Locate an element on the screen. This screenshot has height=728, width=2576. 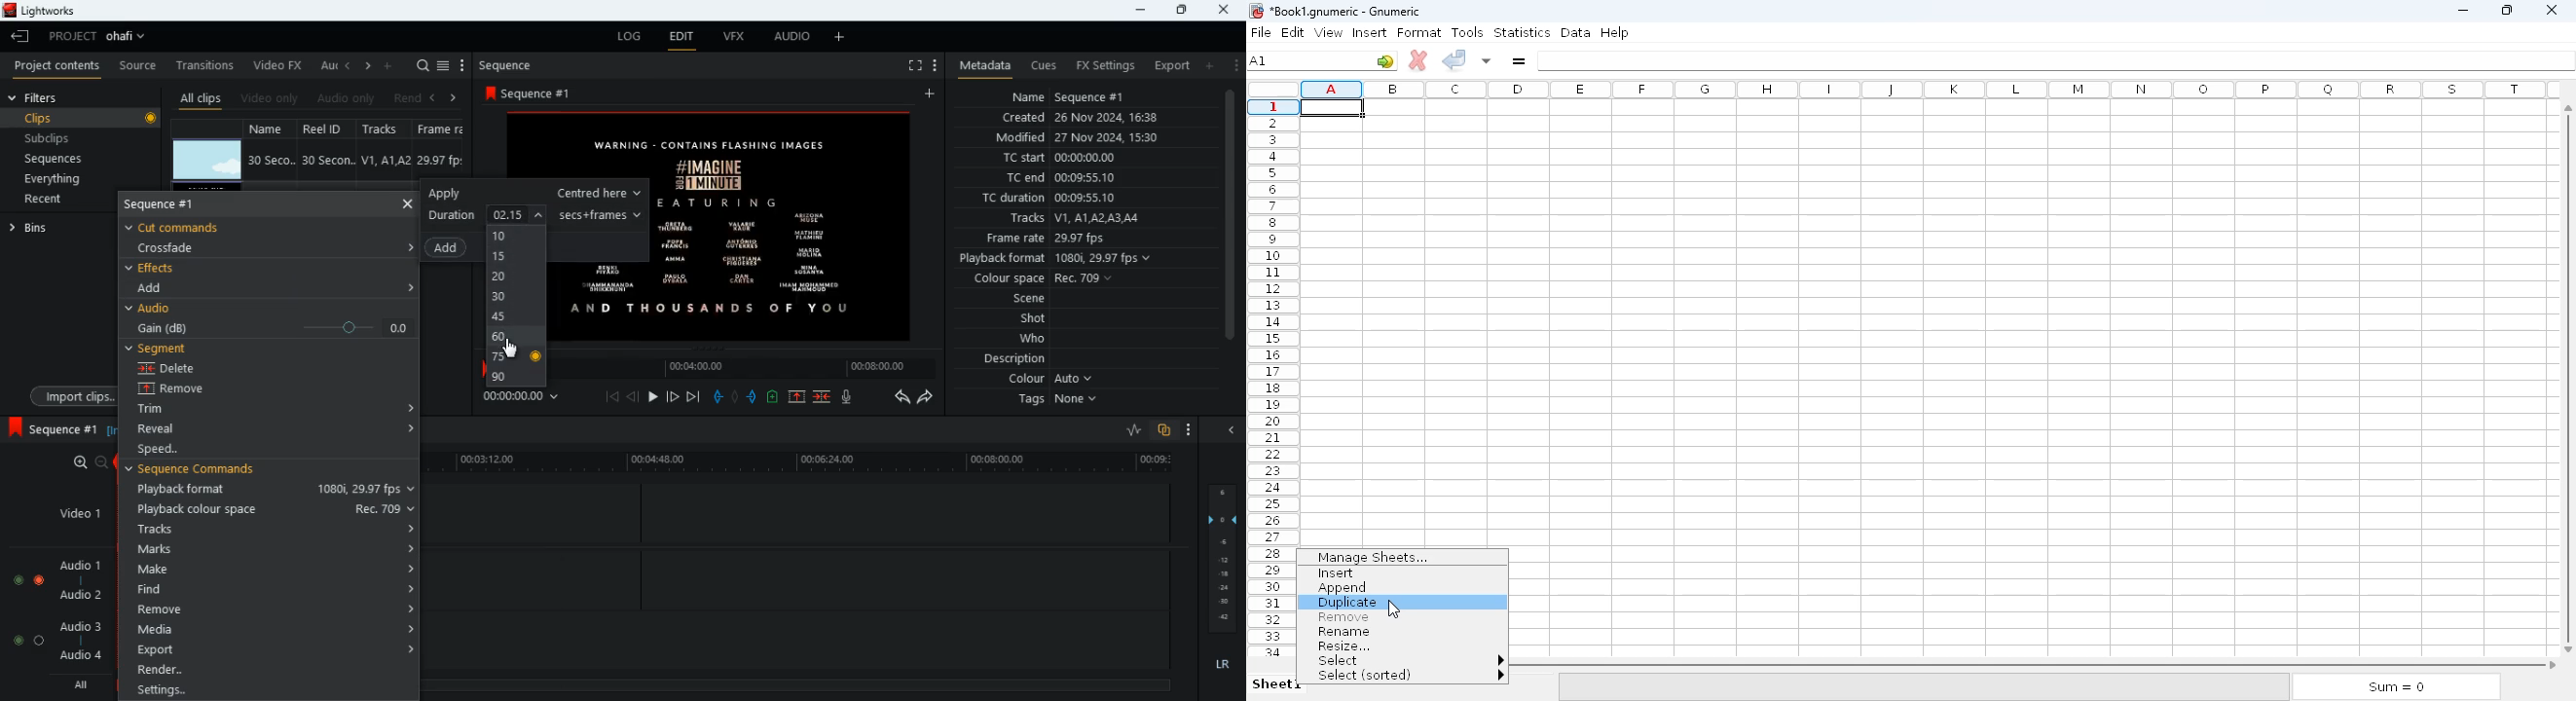
cut commands is located at coordinates (186, 226).